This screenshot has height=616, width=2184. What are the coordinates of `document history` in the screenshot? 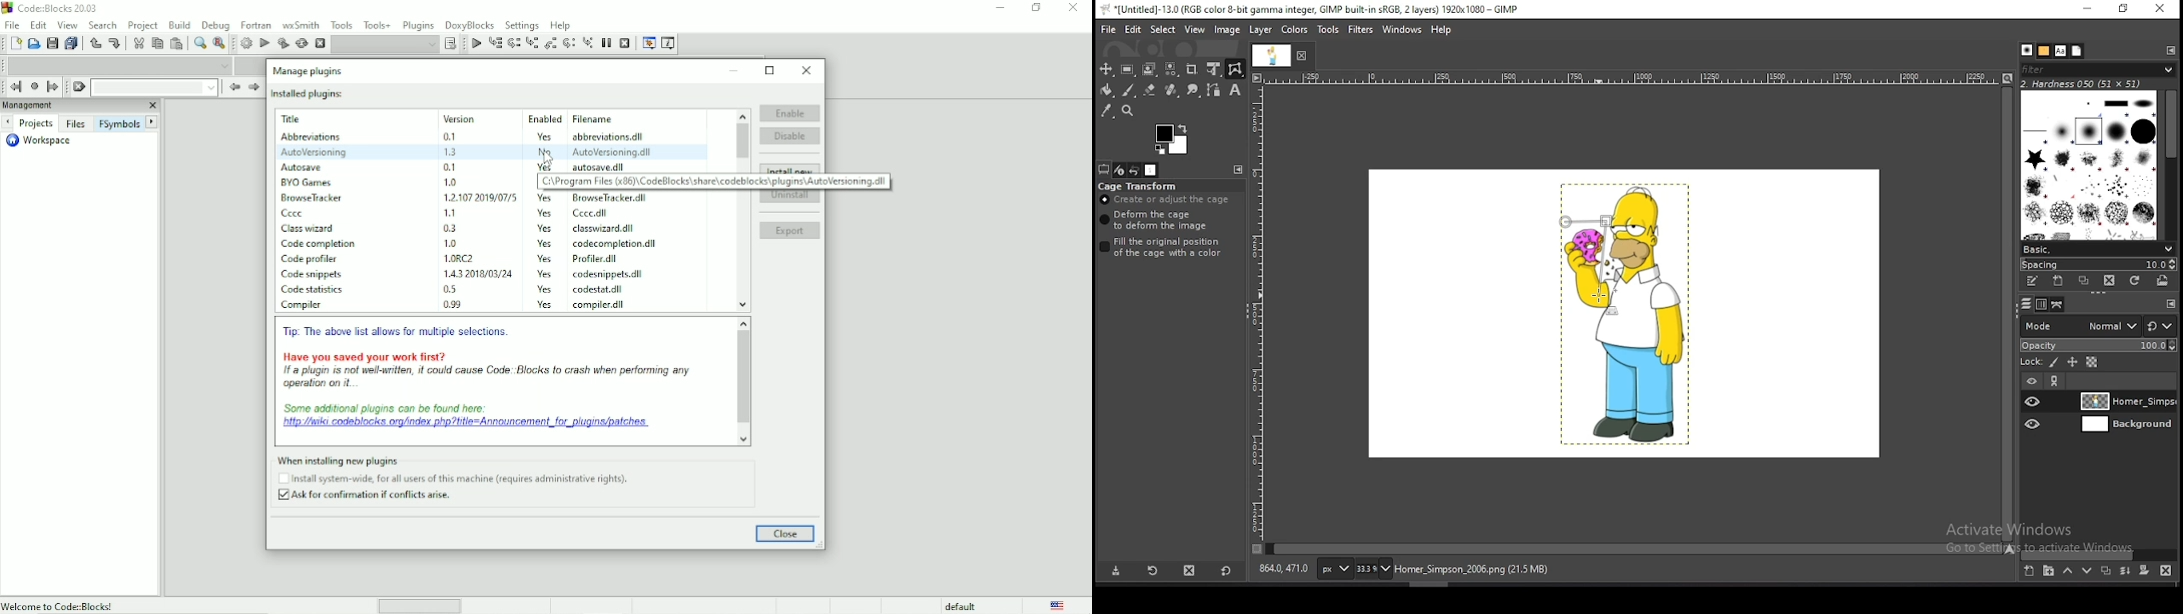 It's located at (2077, 51).